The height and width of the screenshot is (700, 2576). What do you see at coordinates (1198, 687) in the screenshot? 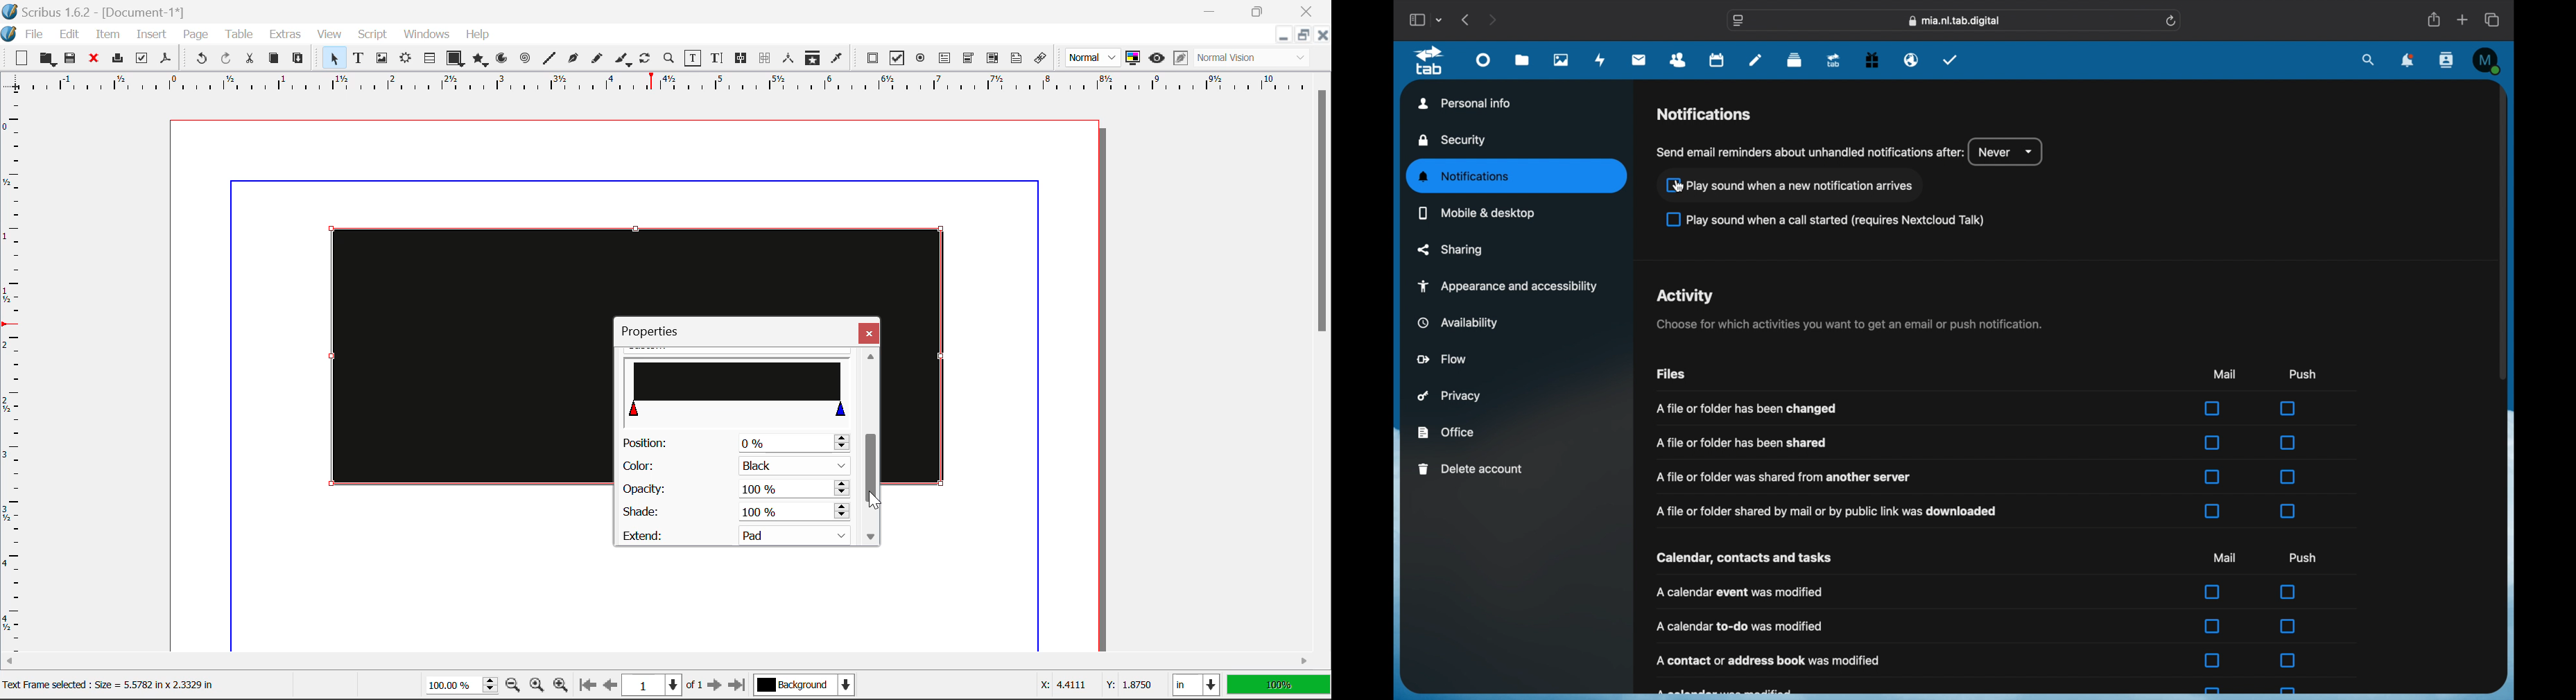
I see `Measurement Units` at bounding box center [1198, 687].